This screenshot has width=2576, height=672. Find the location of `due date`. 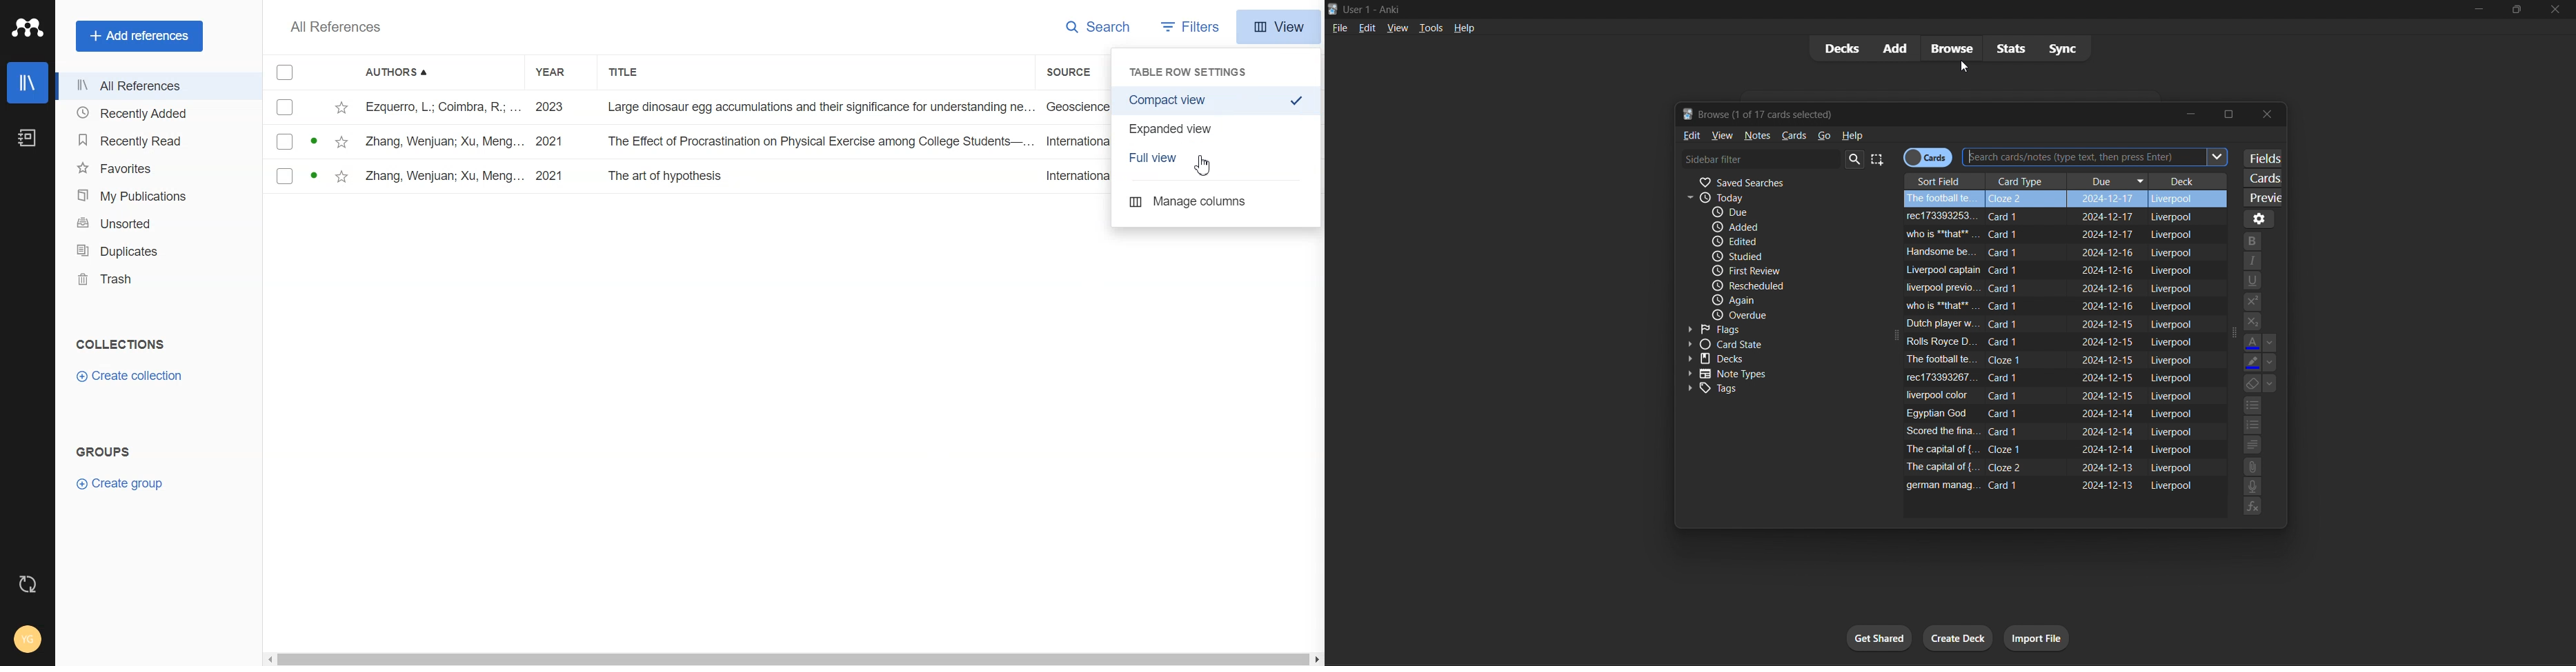

due date is located at coordinates (2110, 431).